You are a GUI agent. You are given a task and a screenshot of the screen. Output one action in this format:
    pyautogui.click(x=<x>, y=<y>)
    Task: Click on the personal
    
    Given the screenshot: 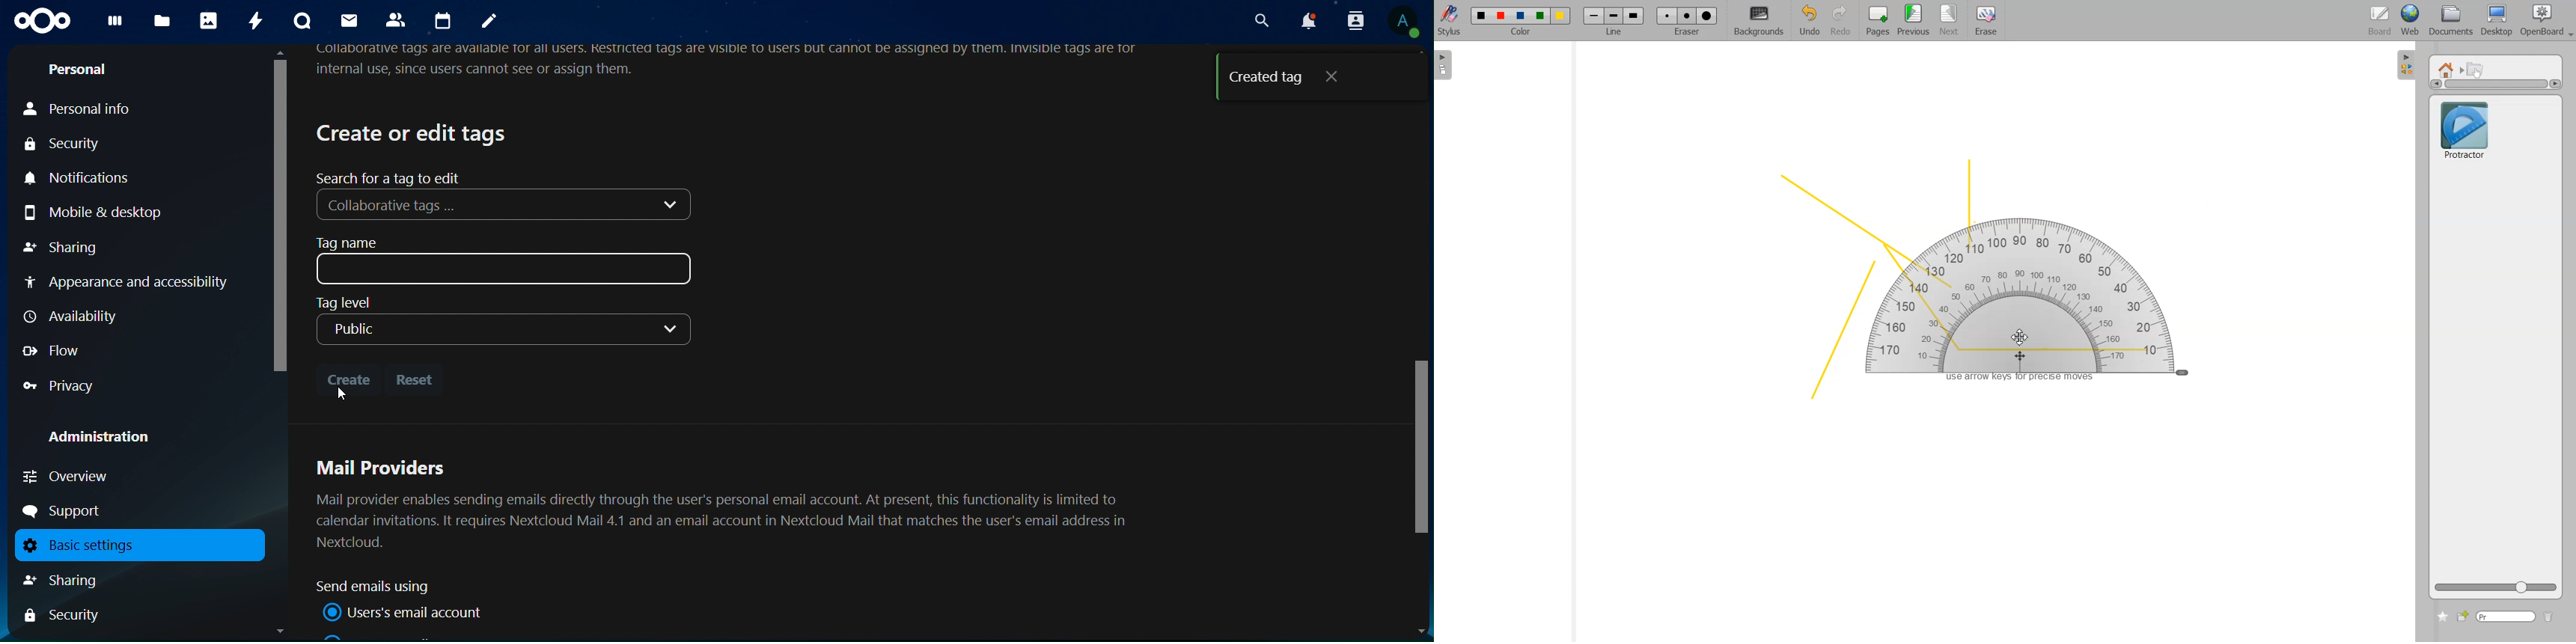 What is the action you would take?
    pyautogui.click(x=79, y=72)
    